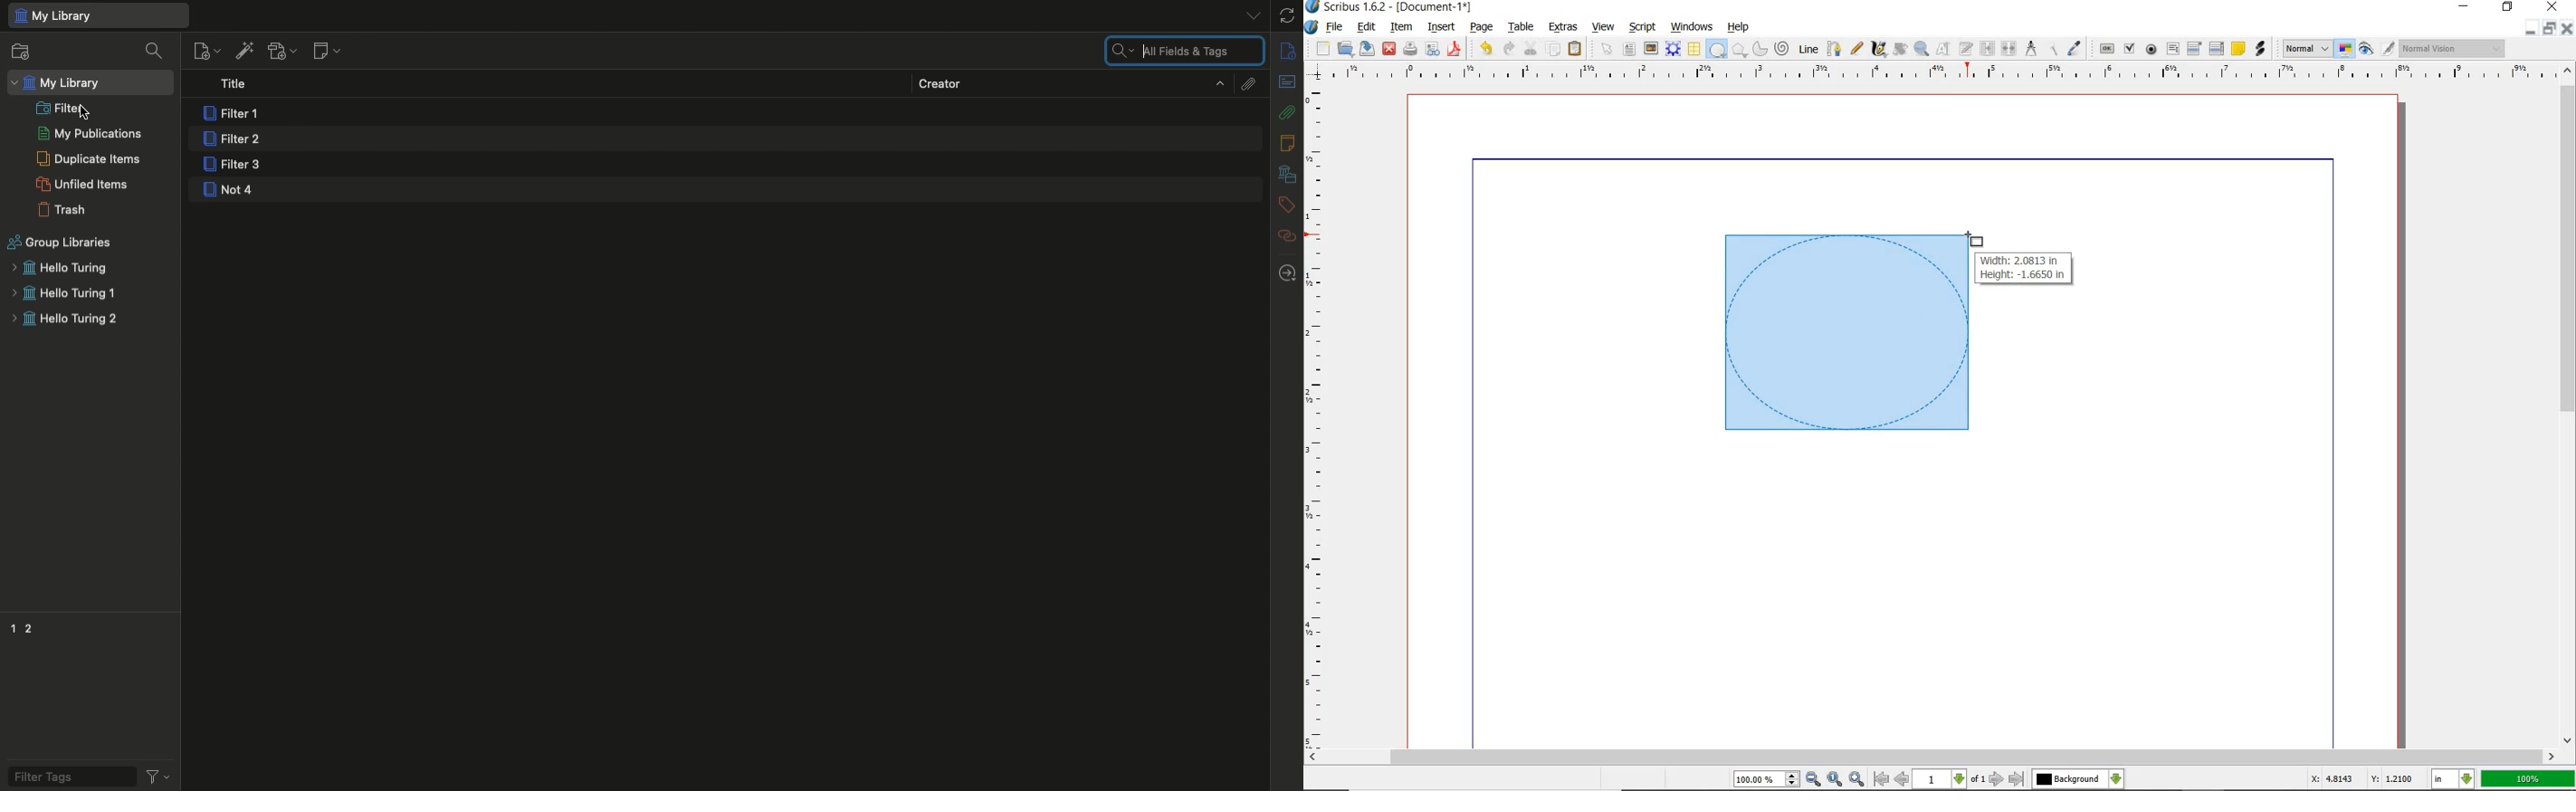 Image resolution: width=2576 pixels, height=812 pixels. Describe the element at coordinates (1650, 48) in the screenshot. I see `IMAGE` at that location.